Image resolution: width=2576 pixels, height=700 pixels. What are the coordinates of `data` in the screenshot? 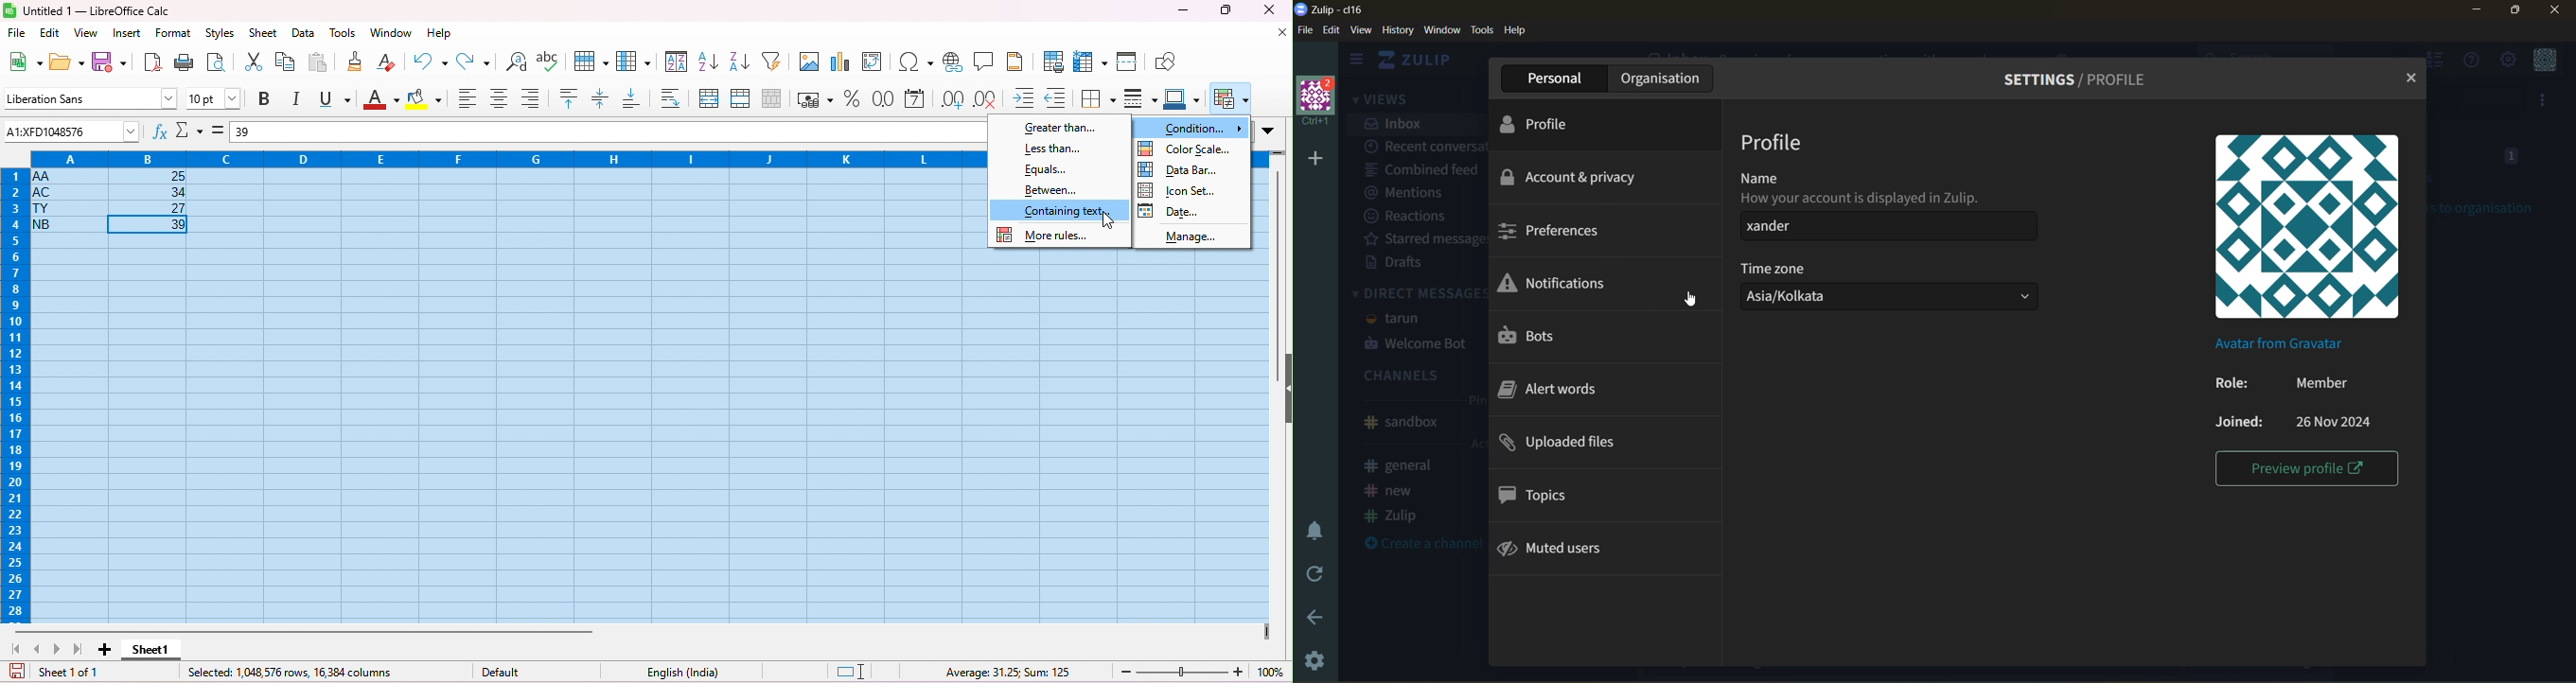 It's located at (303, 34).